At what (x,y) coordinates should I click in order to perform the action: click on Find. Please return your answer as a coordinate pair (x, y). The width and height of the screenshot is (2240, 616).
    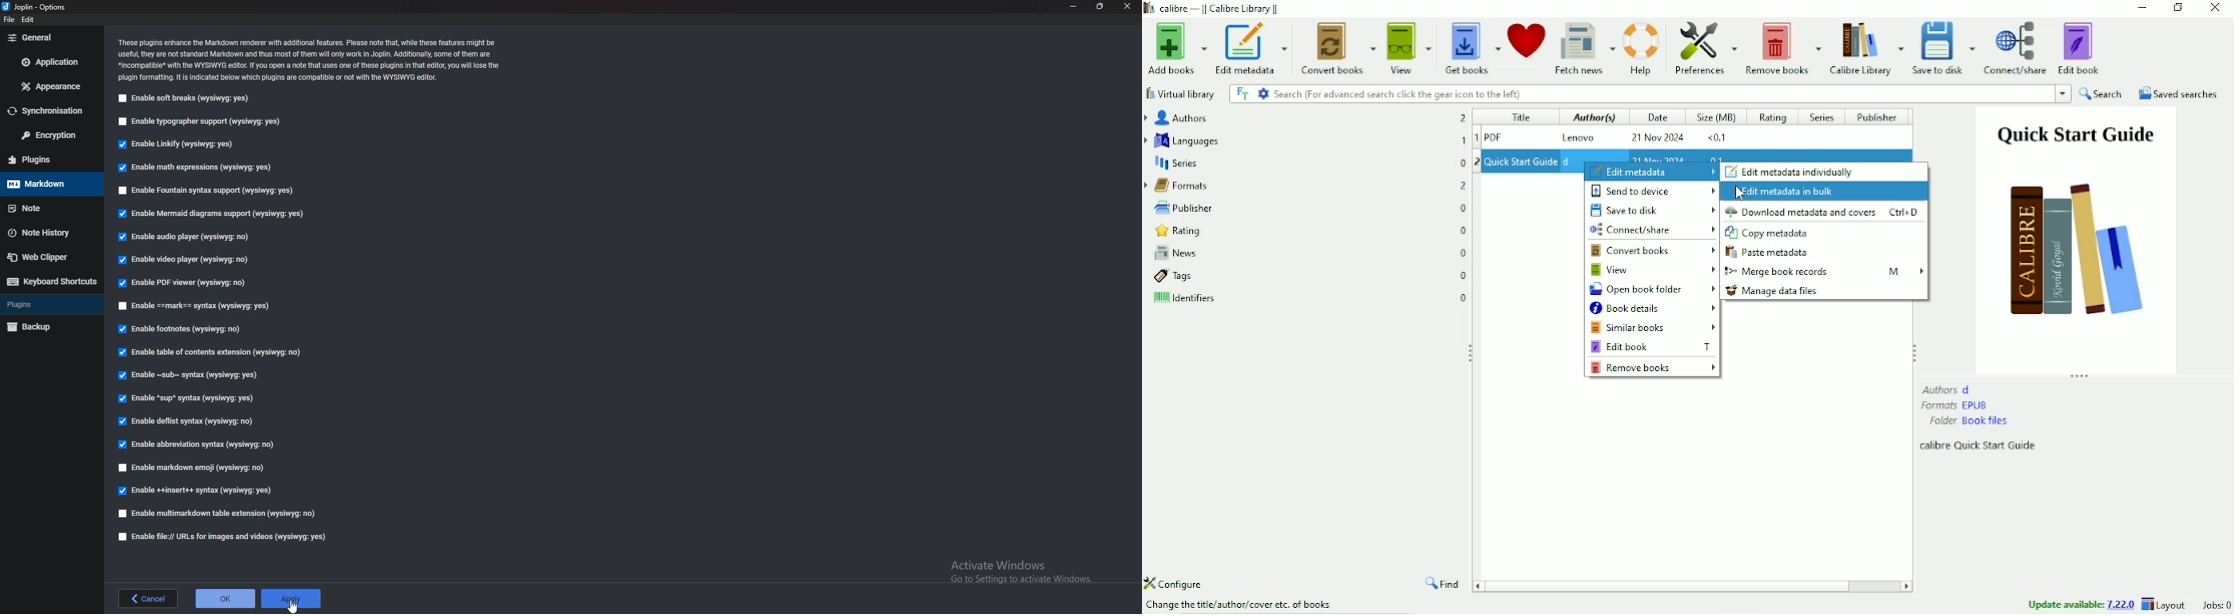
    Looking at the image, I should click on (1444, 585).